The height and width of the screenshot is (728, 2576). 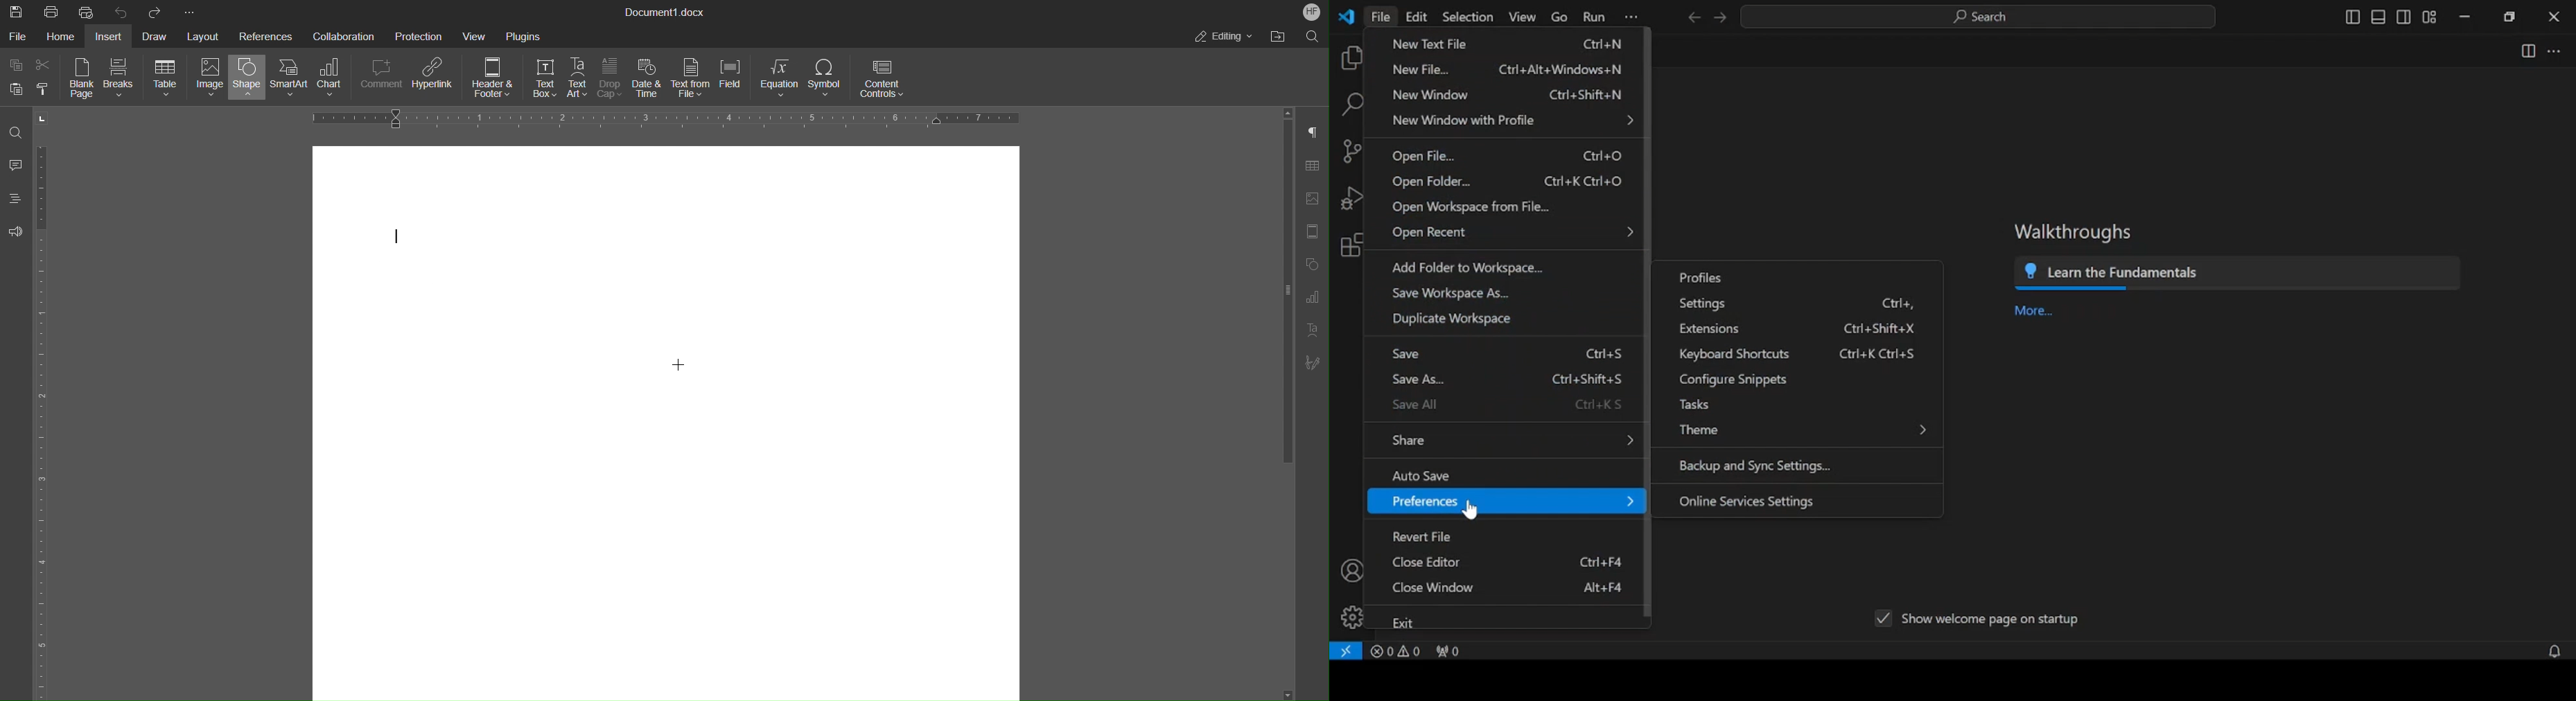 What do you see at coordinates (2467, 16) in the screenshot?
I see `minimize` at bounding box center [2467, 16].